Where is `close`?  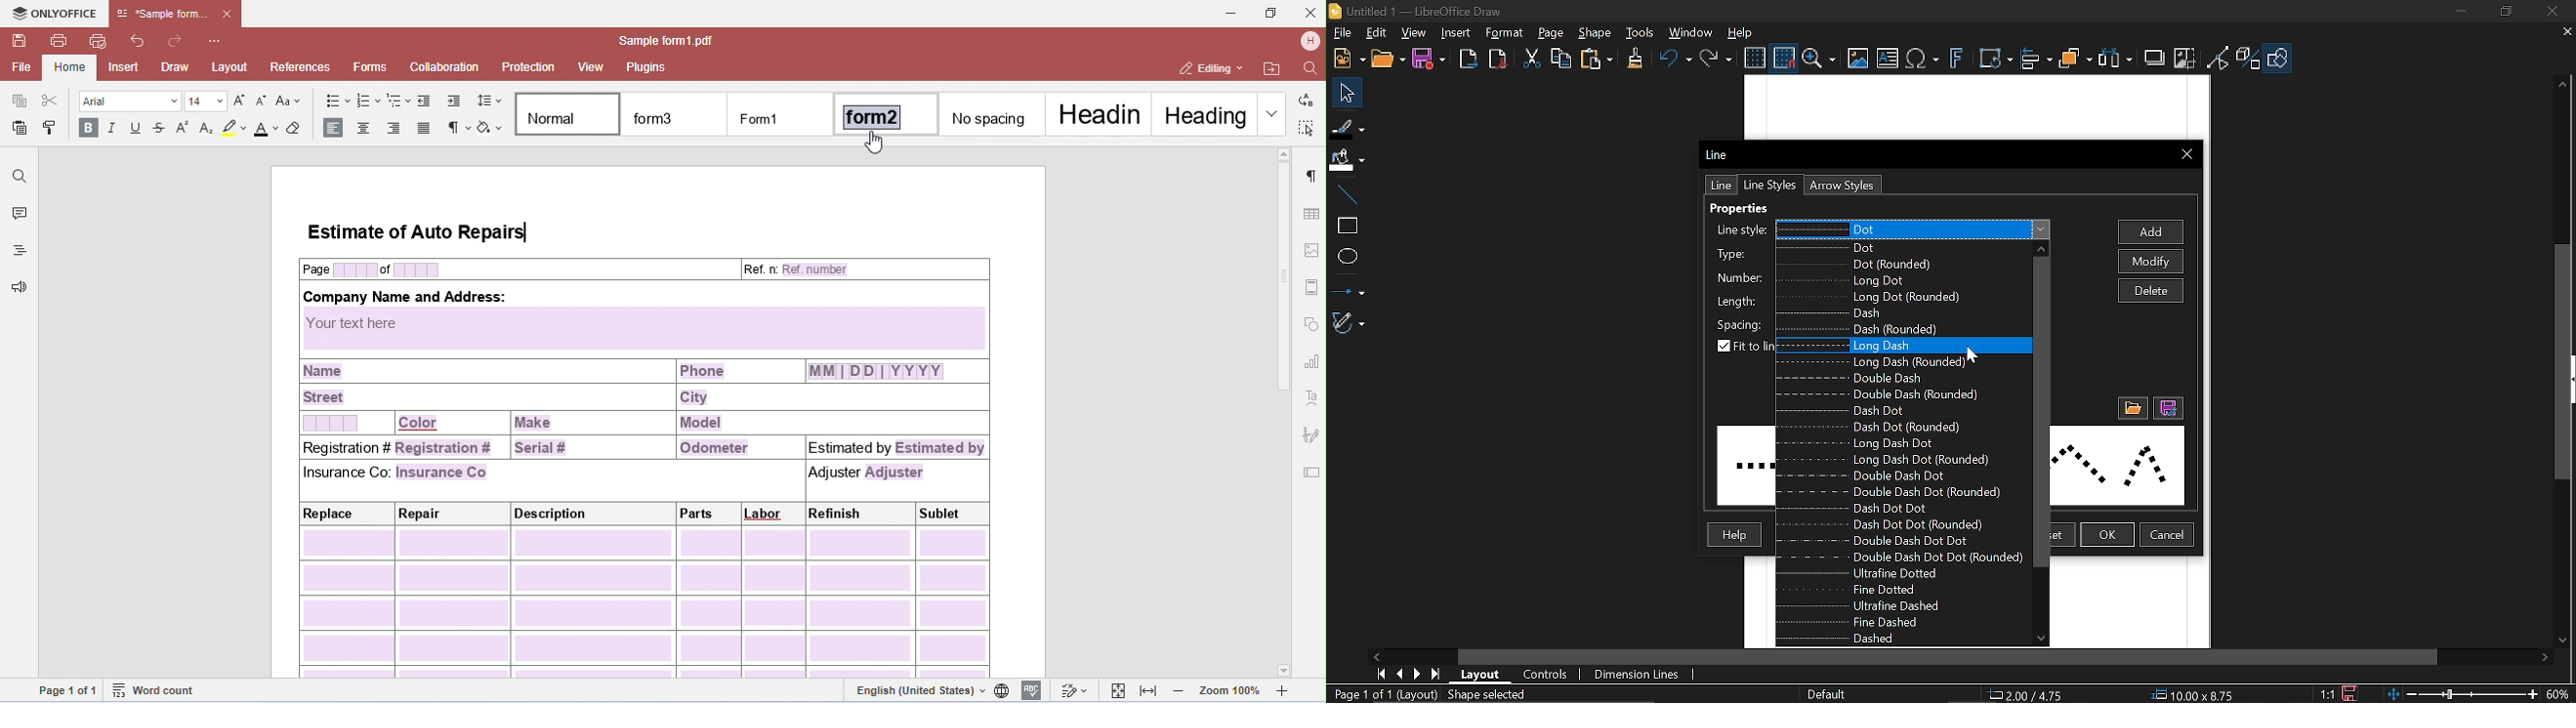
close is located at coordinates (2552, 12).